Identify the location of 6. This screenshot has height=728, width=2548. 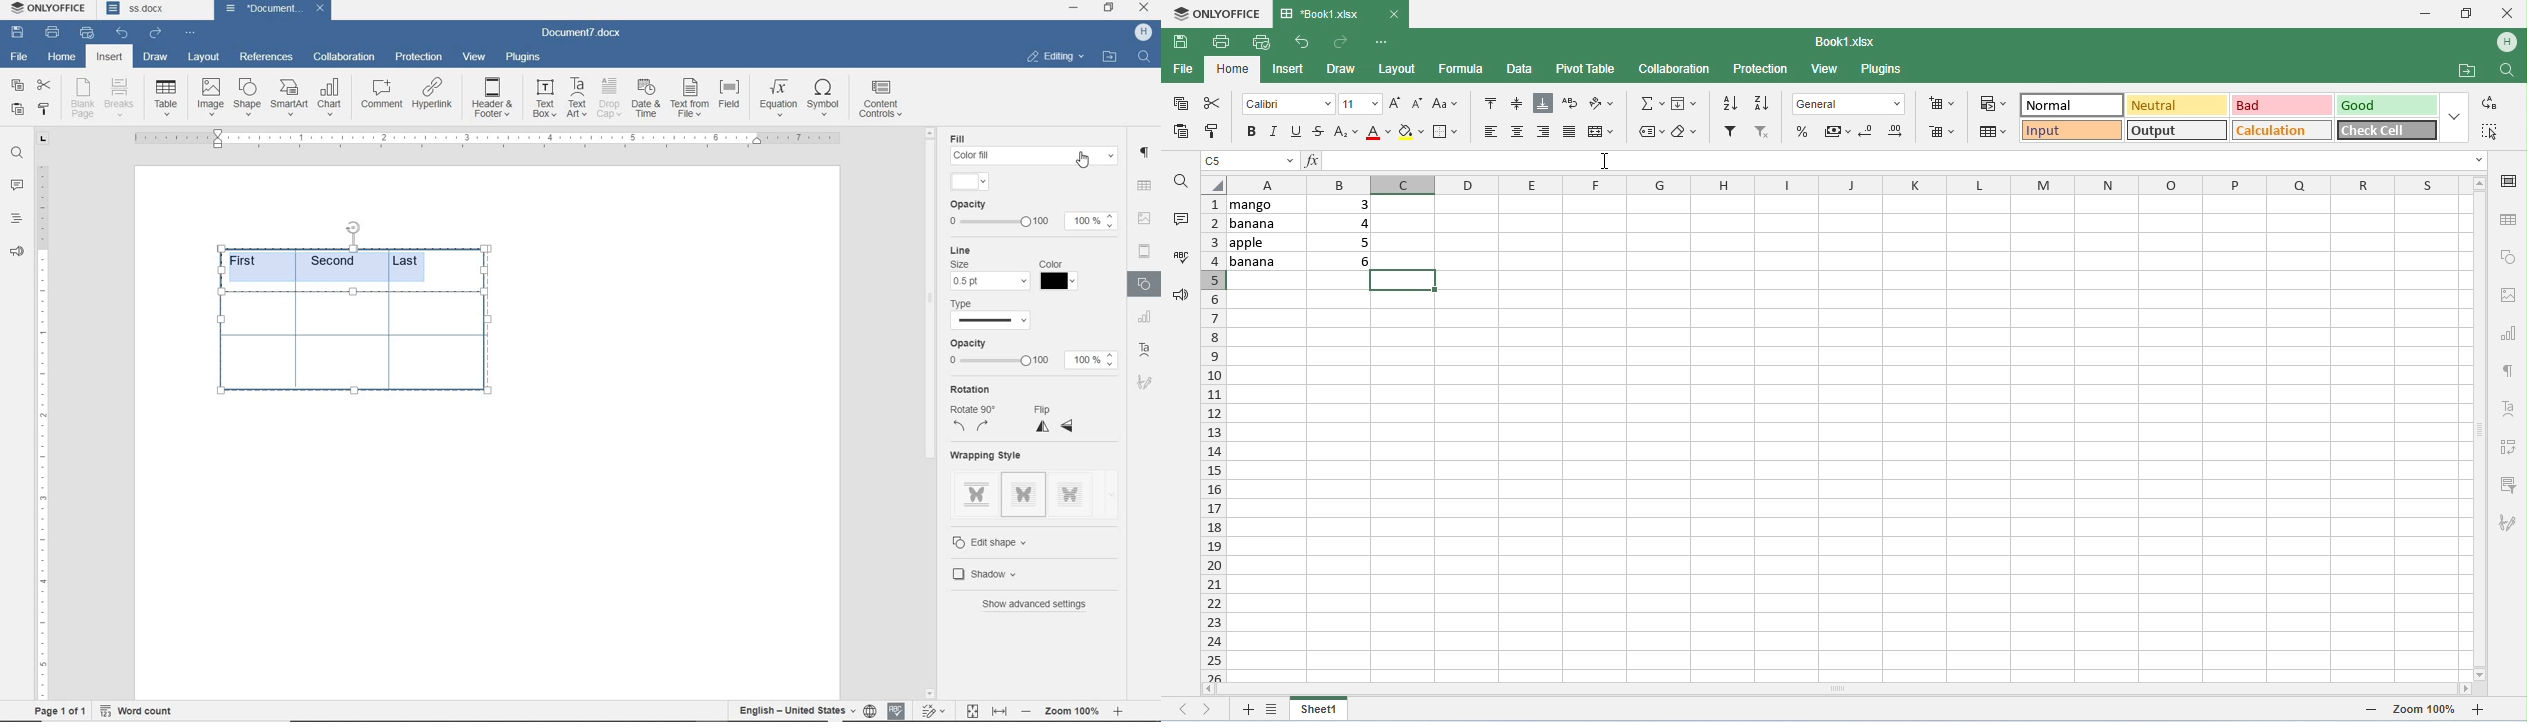
(1354, 262).